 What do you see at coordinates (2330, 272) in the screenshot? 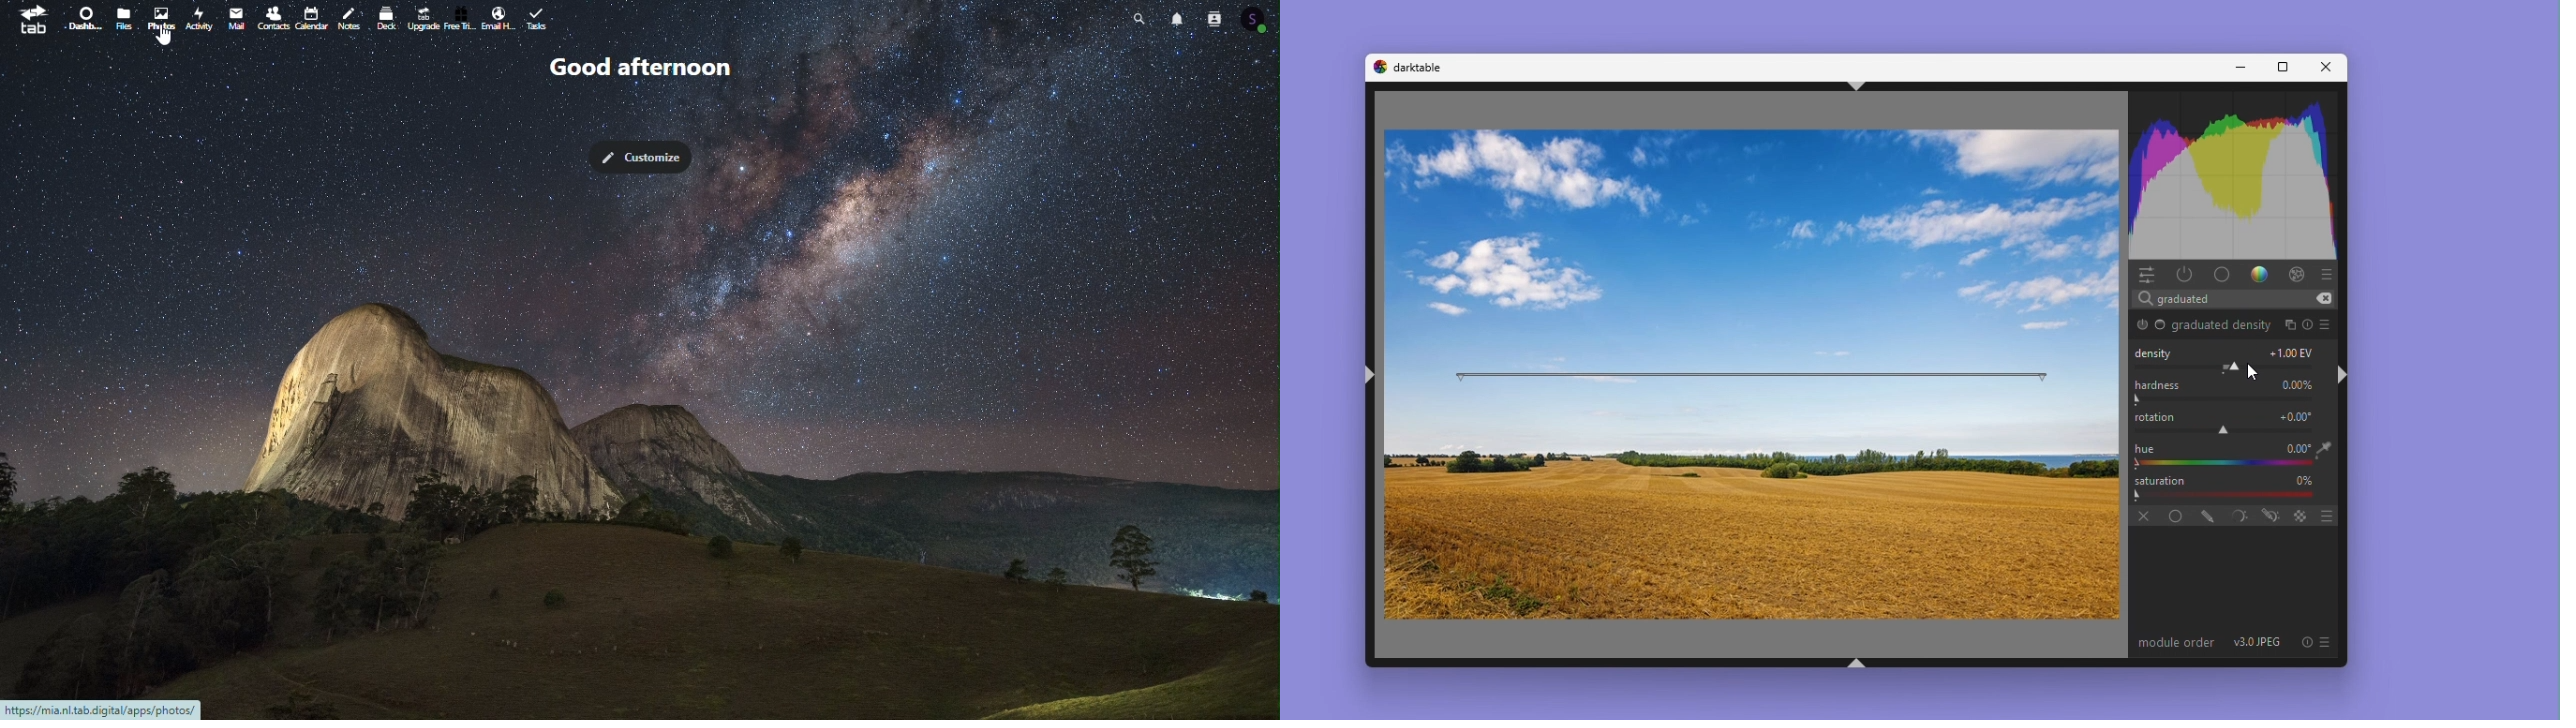
I see `presets` at bounding box center [2330, 272].